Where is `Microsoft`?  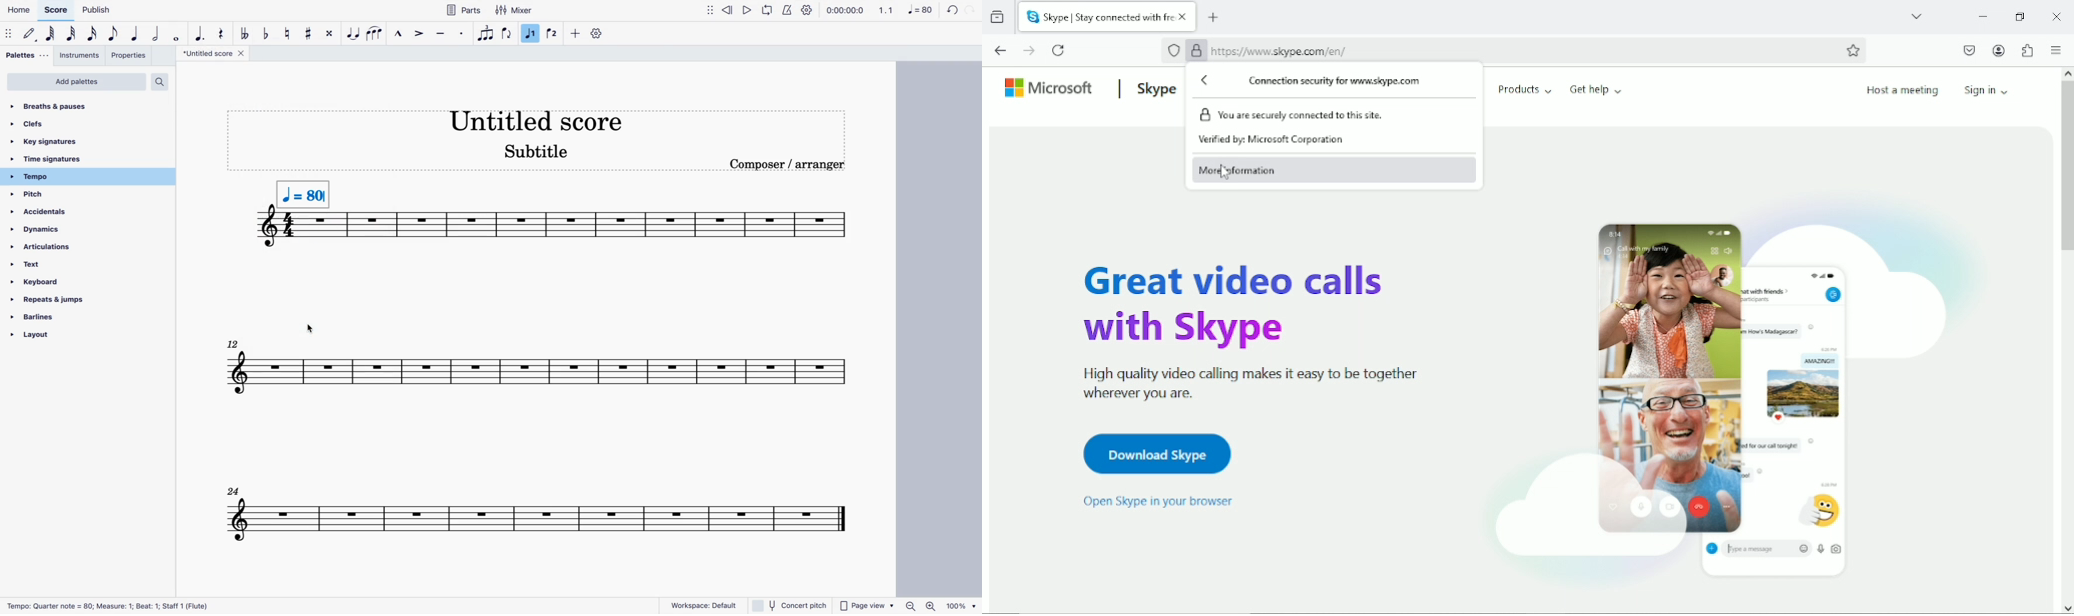
Microsoft is located at coordinates (1050, 87).